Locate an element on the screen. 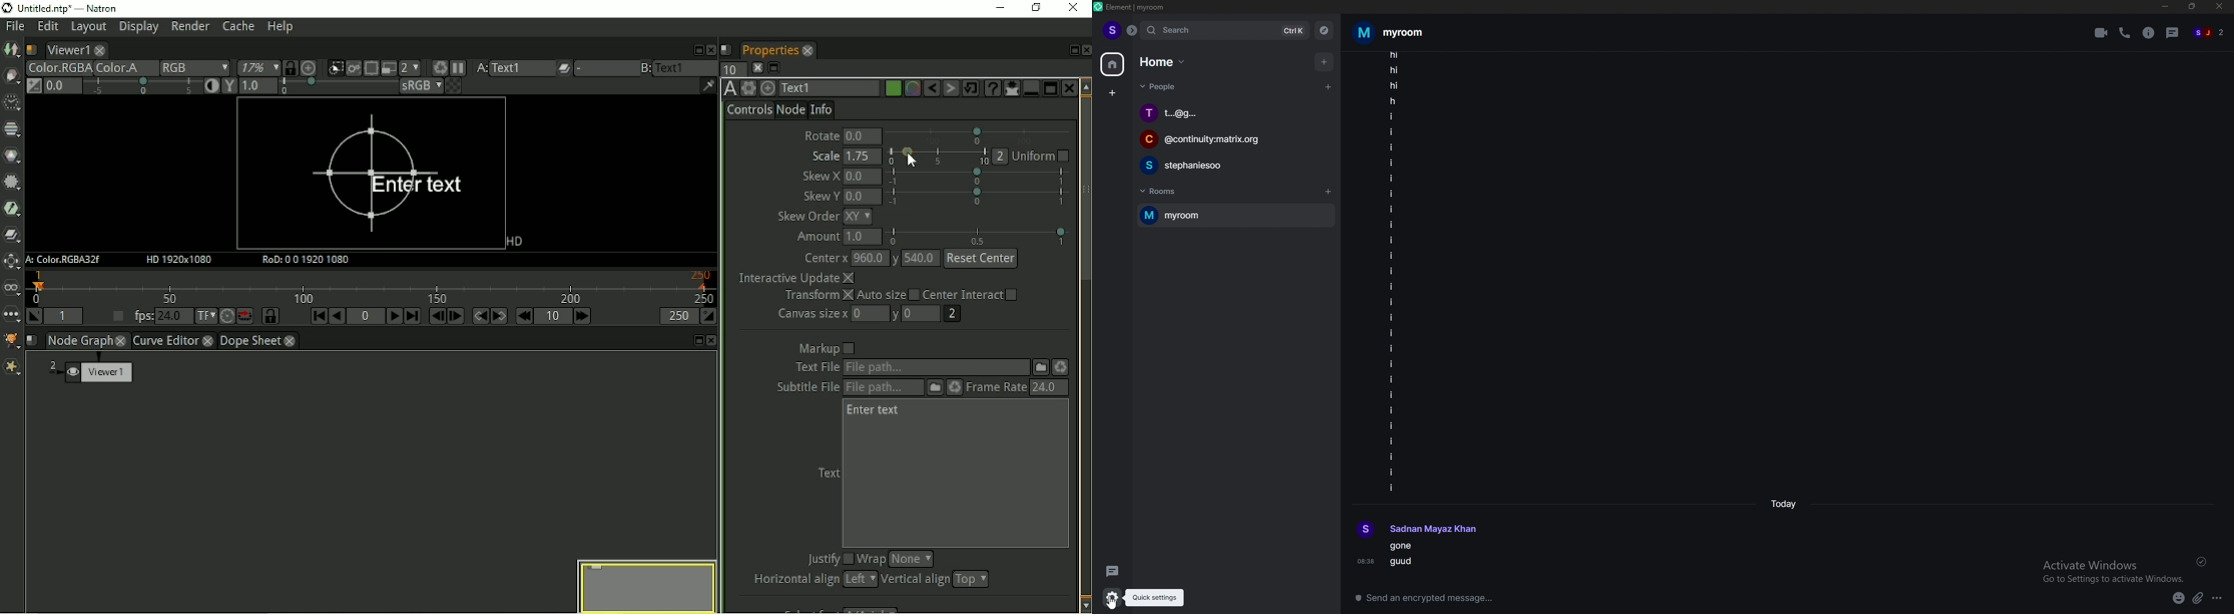 The image size is (2240, 616). tooltip is located at coordinates (1154, 598).